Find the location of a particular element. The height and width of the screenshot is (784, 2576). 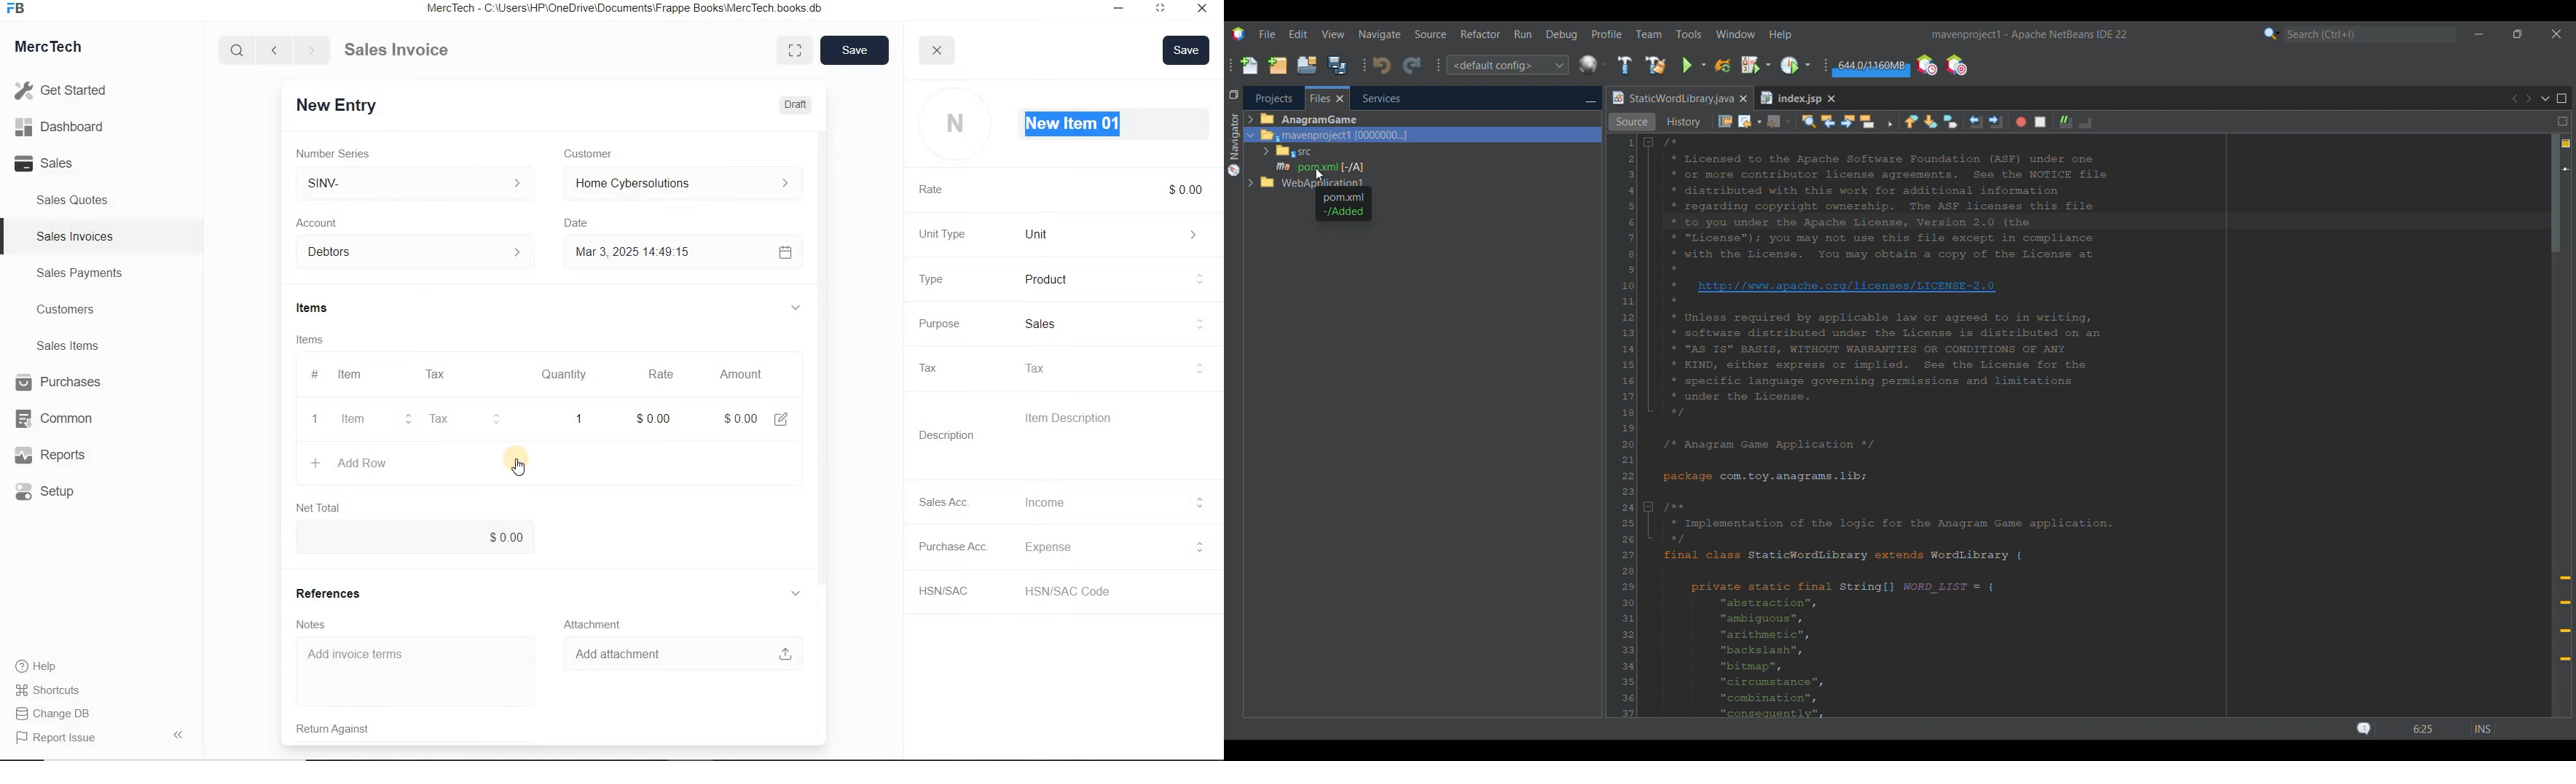

Product is located at coordinates (1115, 279).